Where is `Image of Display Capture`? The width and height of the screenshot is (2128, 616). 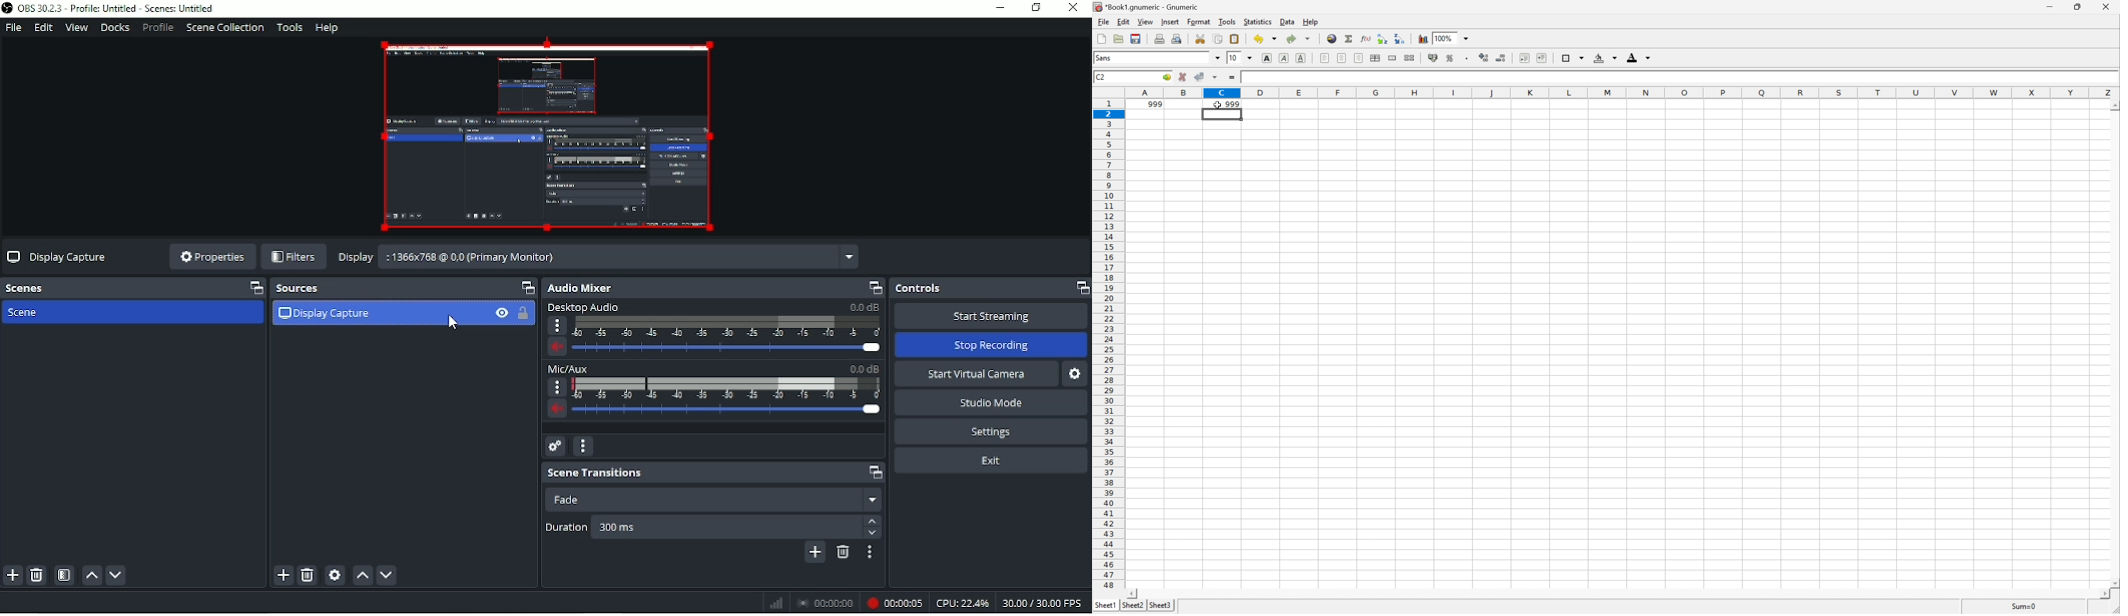
Image of Display Capture is located at coordinates (549, 139).